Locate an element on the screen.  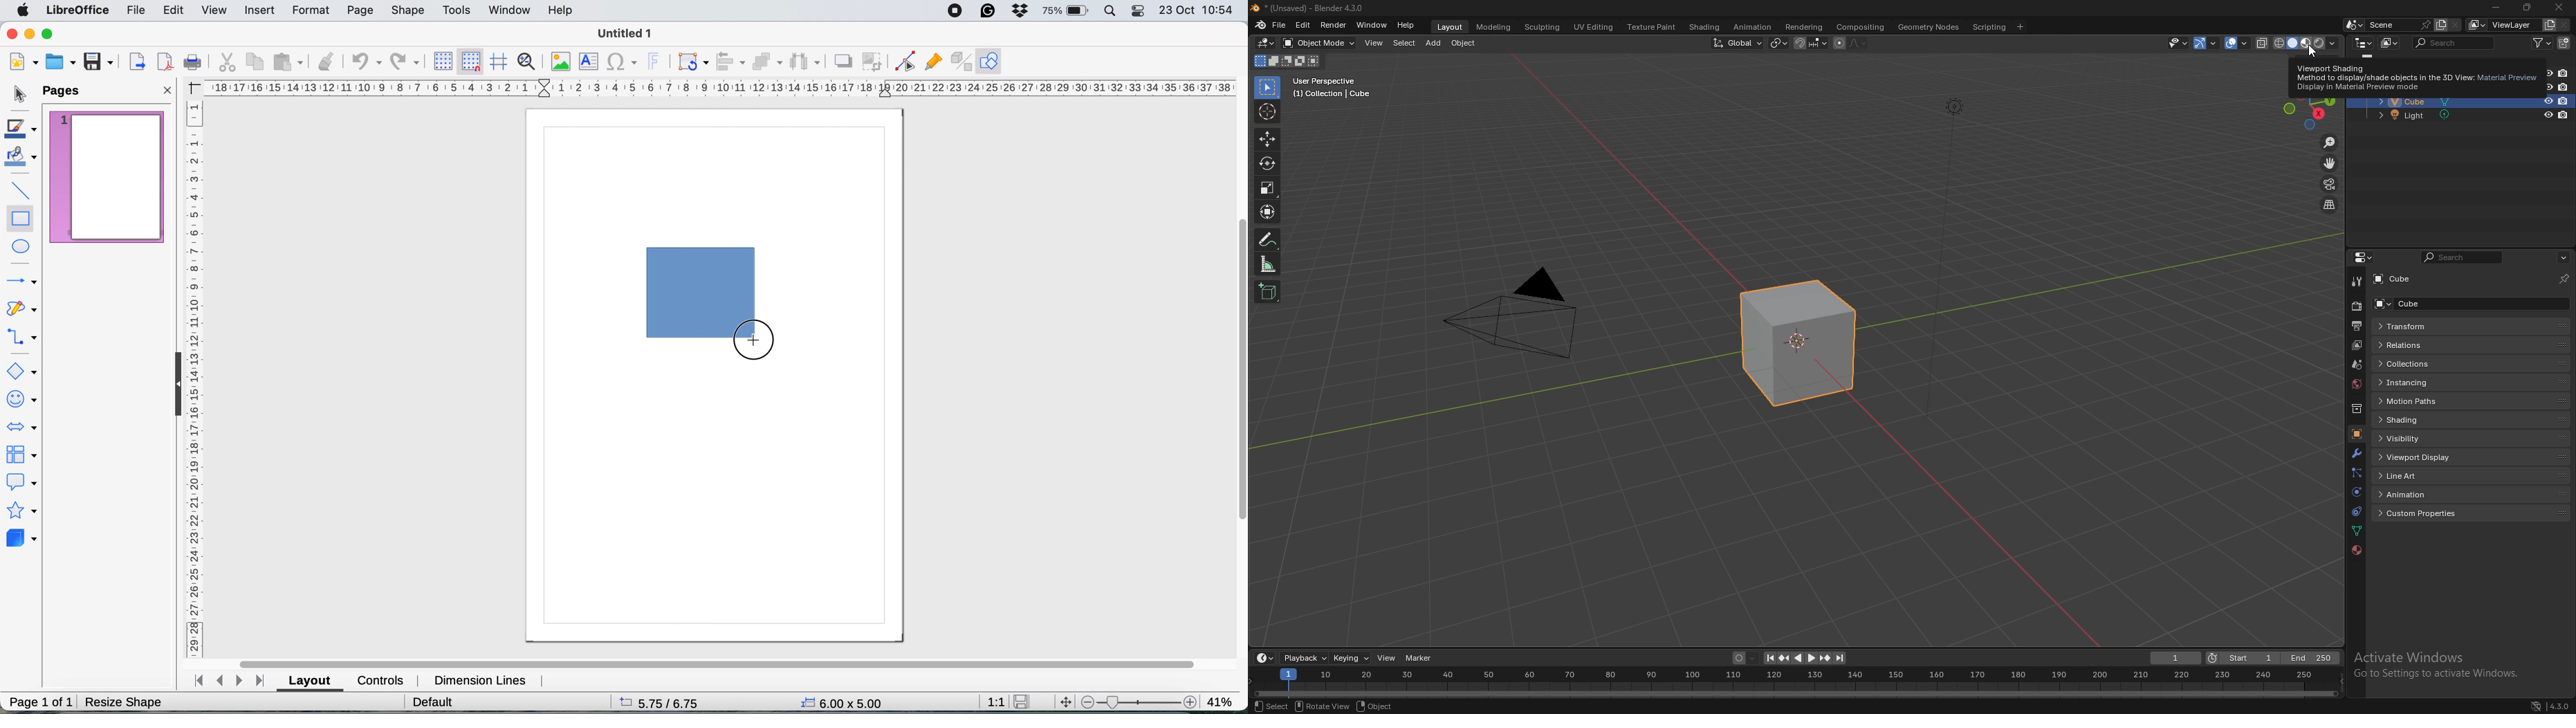
block arrows is located at coordinates (23, 429).